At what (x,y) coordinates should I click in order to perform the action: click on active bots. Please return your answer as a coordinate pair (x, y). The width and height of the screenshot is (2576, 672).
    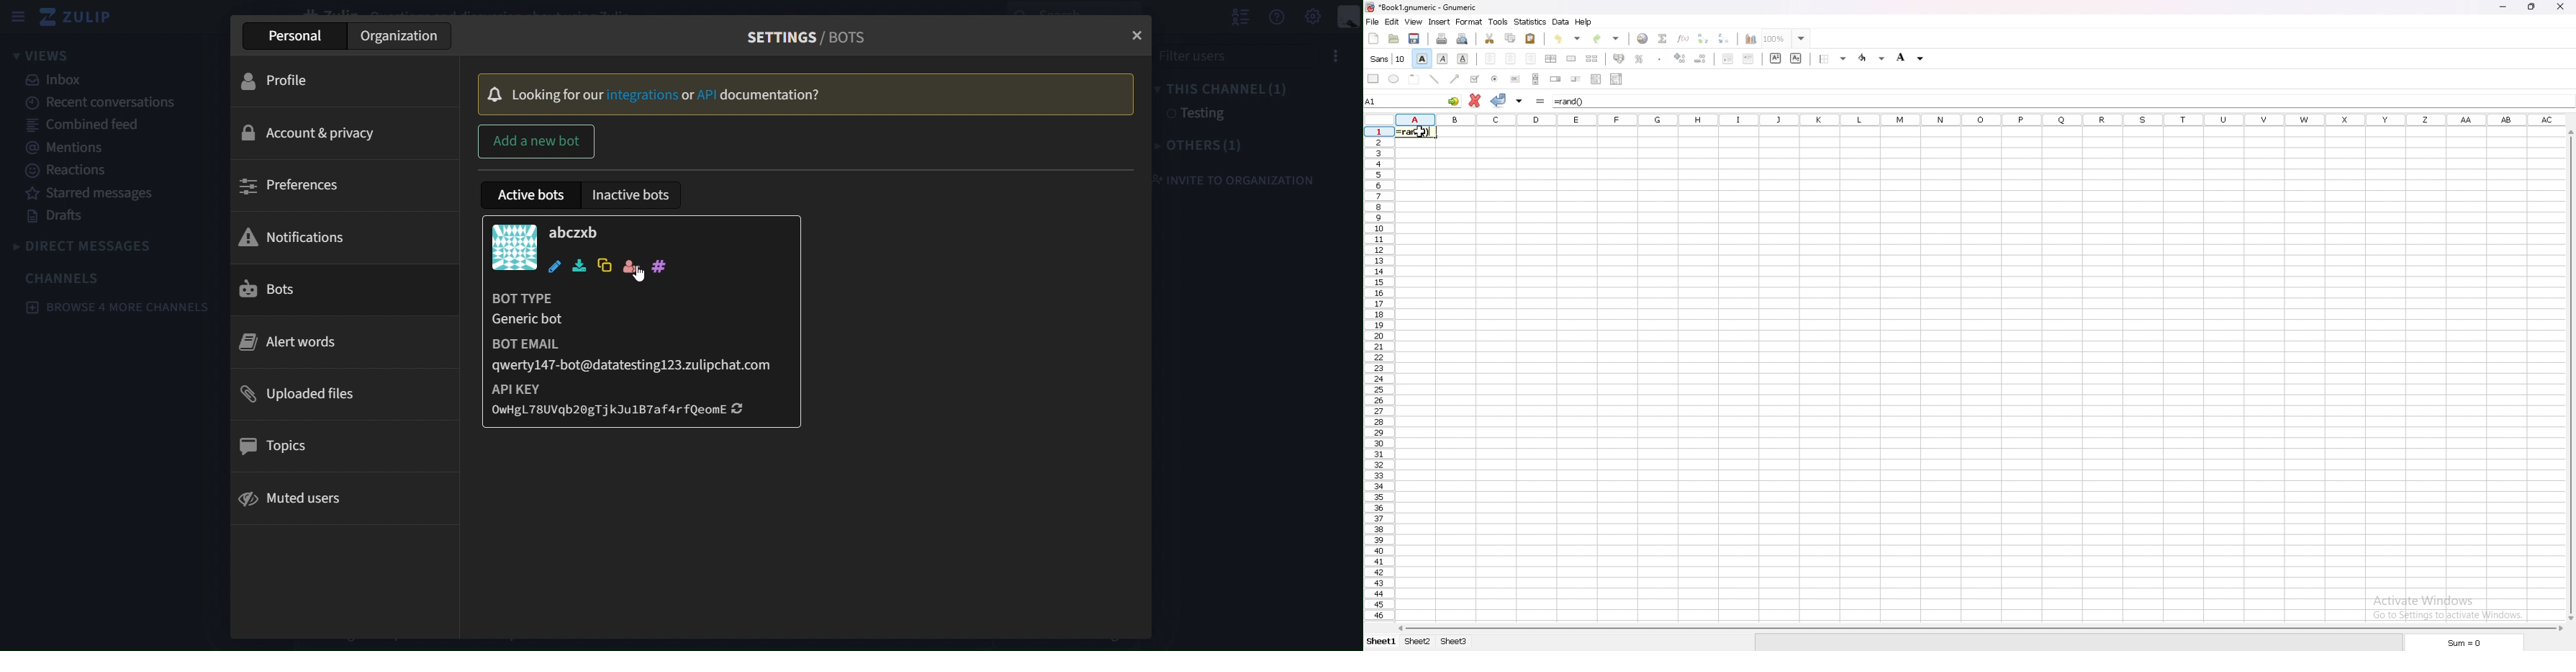
    Looking at the image, I should click on (535, 194).